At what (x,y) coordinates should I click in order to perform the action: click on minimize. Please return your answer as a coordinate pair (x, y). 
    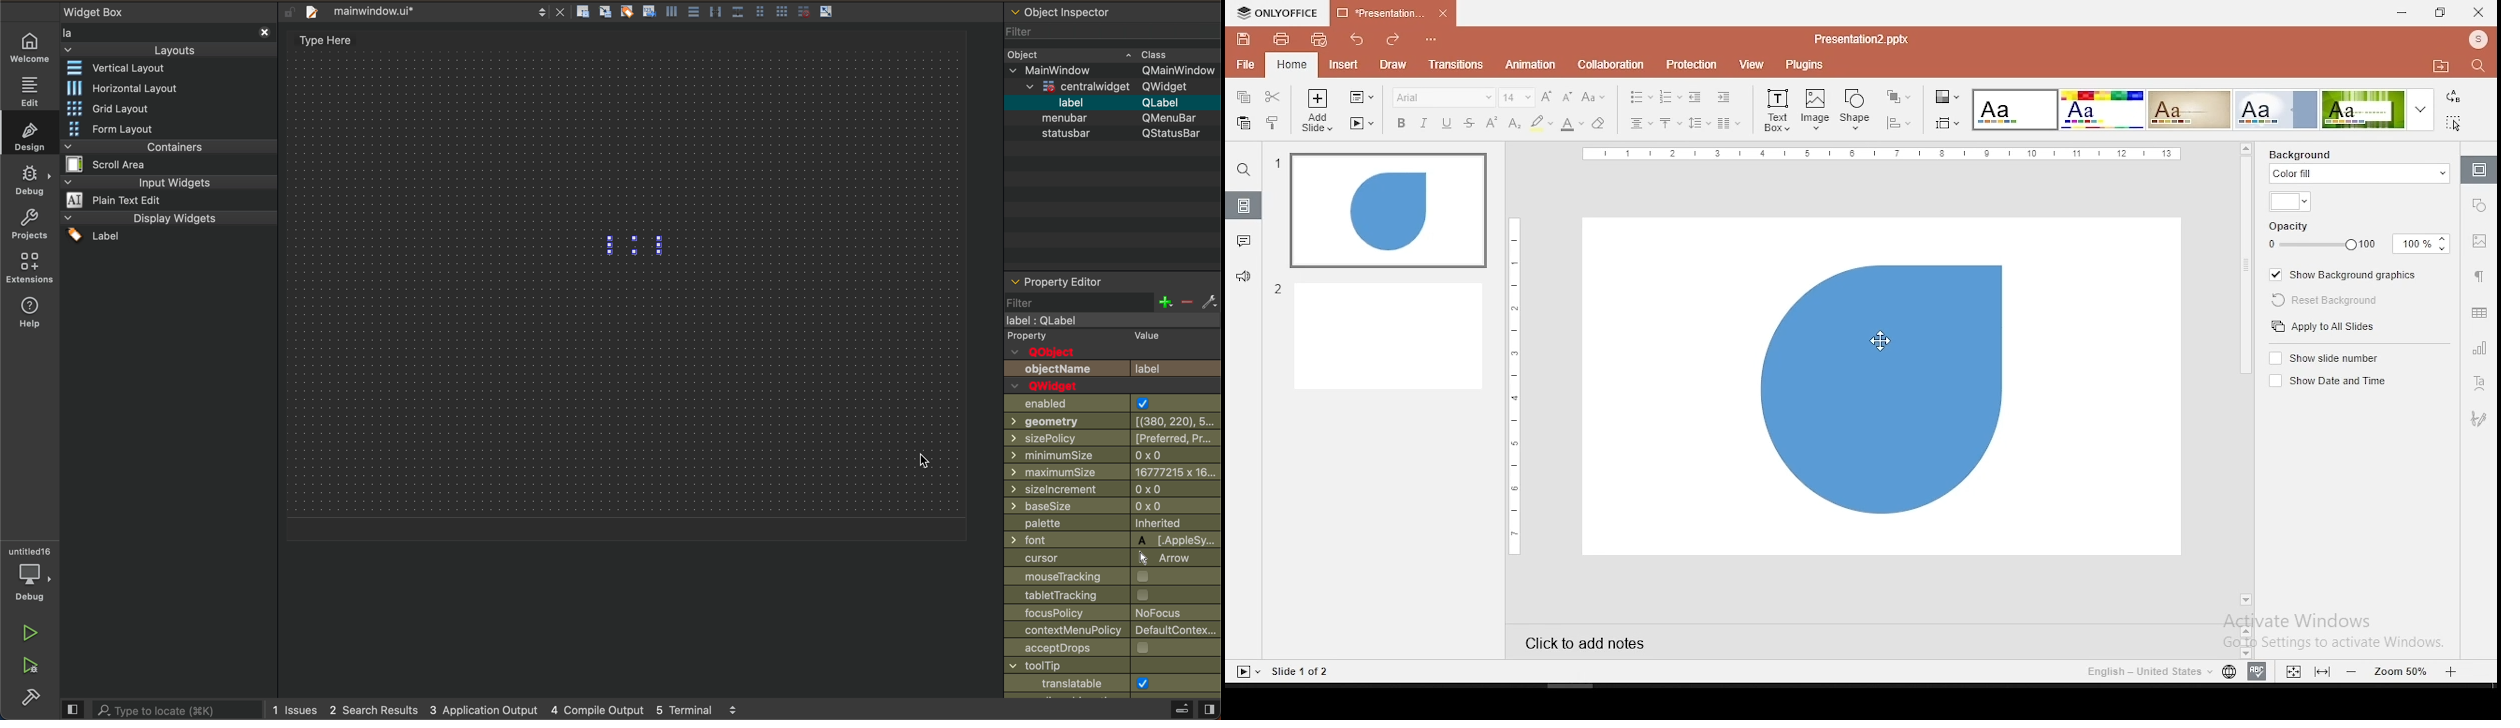
    Looking at the image, I should click on (2401, 12).